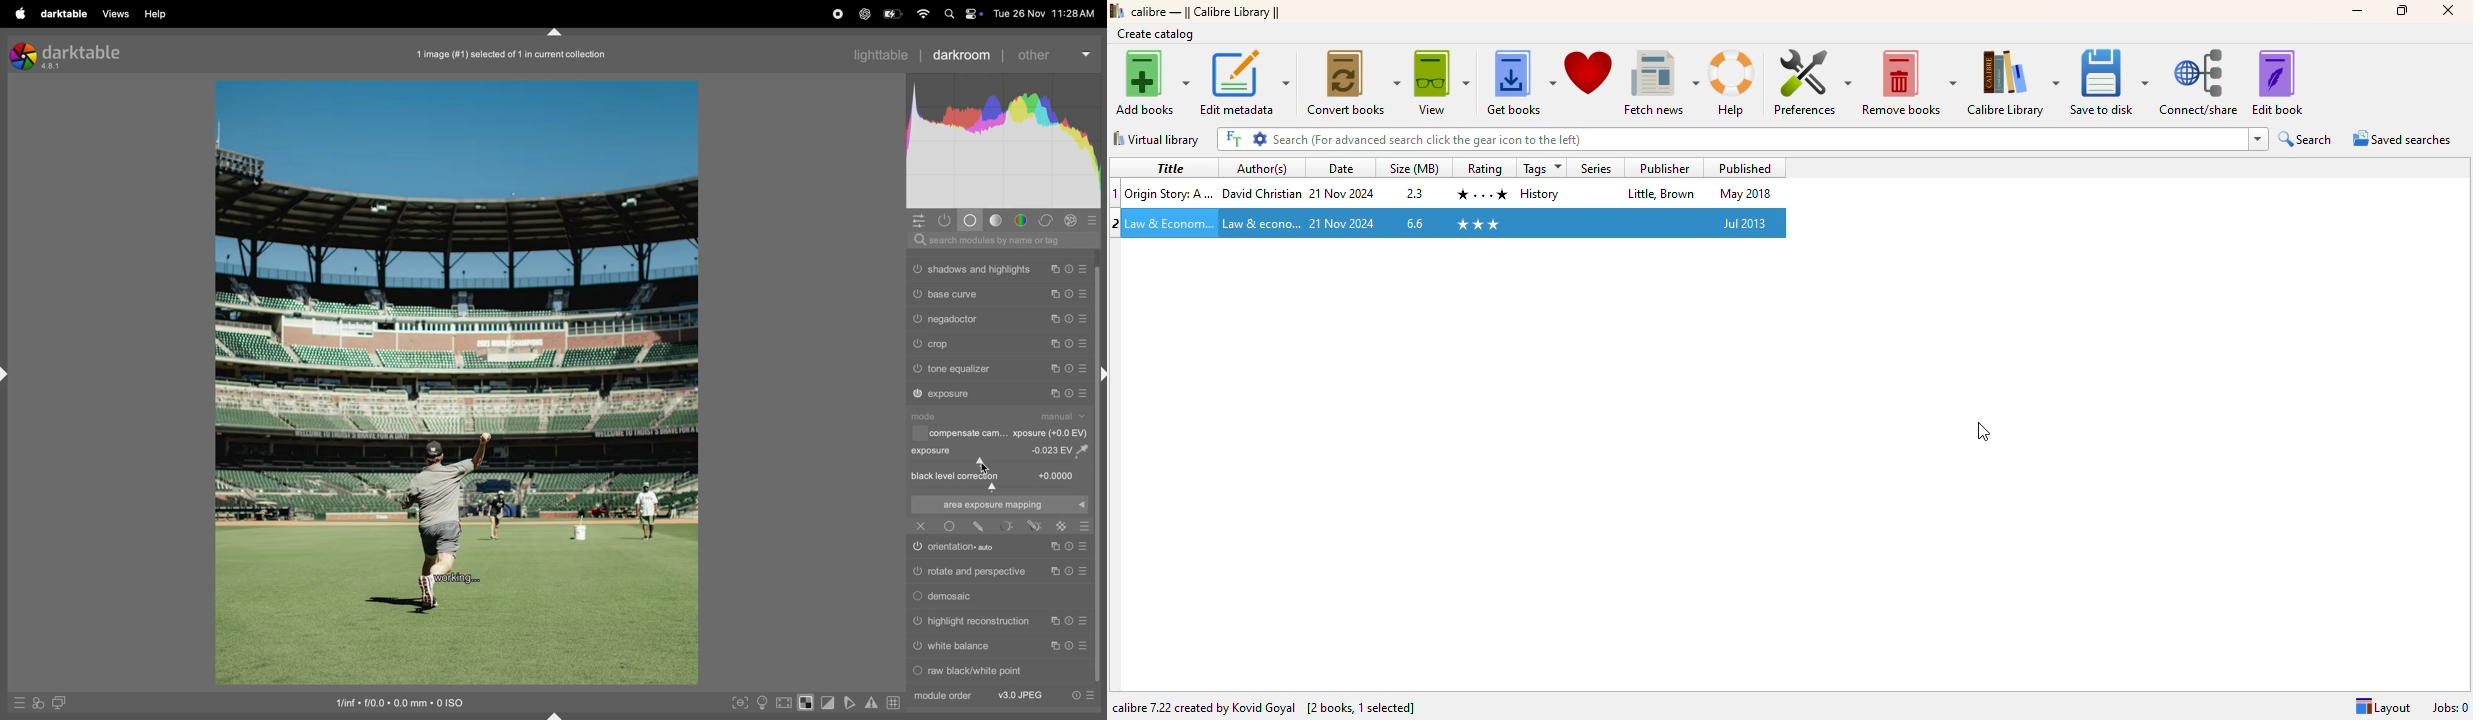 The height and width of the screenshot is (728, 2492). Describe the element at coordinates (2357, 11) in the screenshot. I see `minimize` at that location.